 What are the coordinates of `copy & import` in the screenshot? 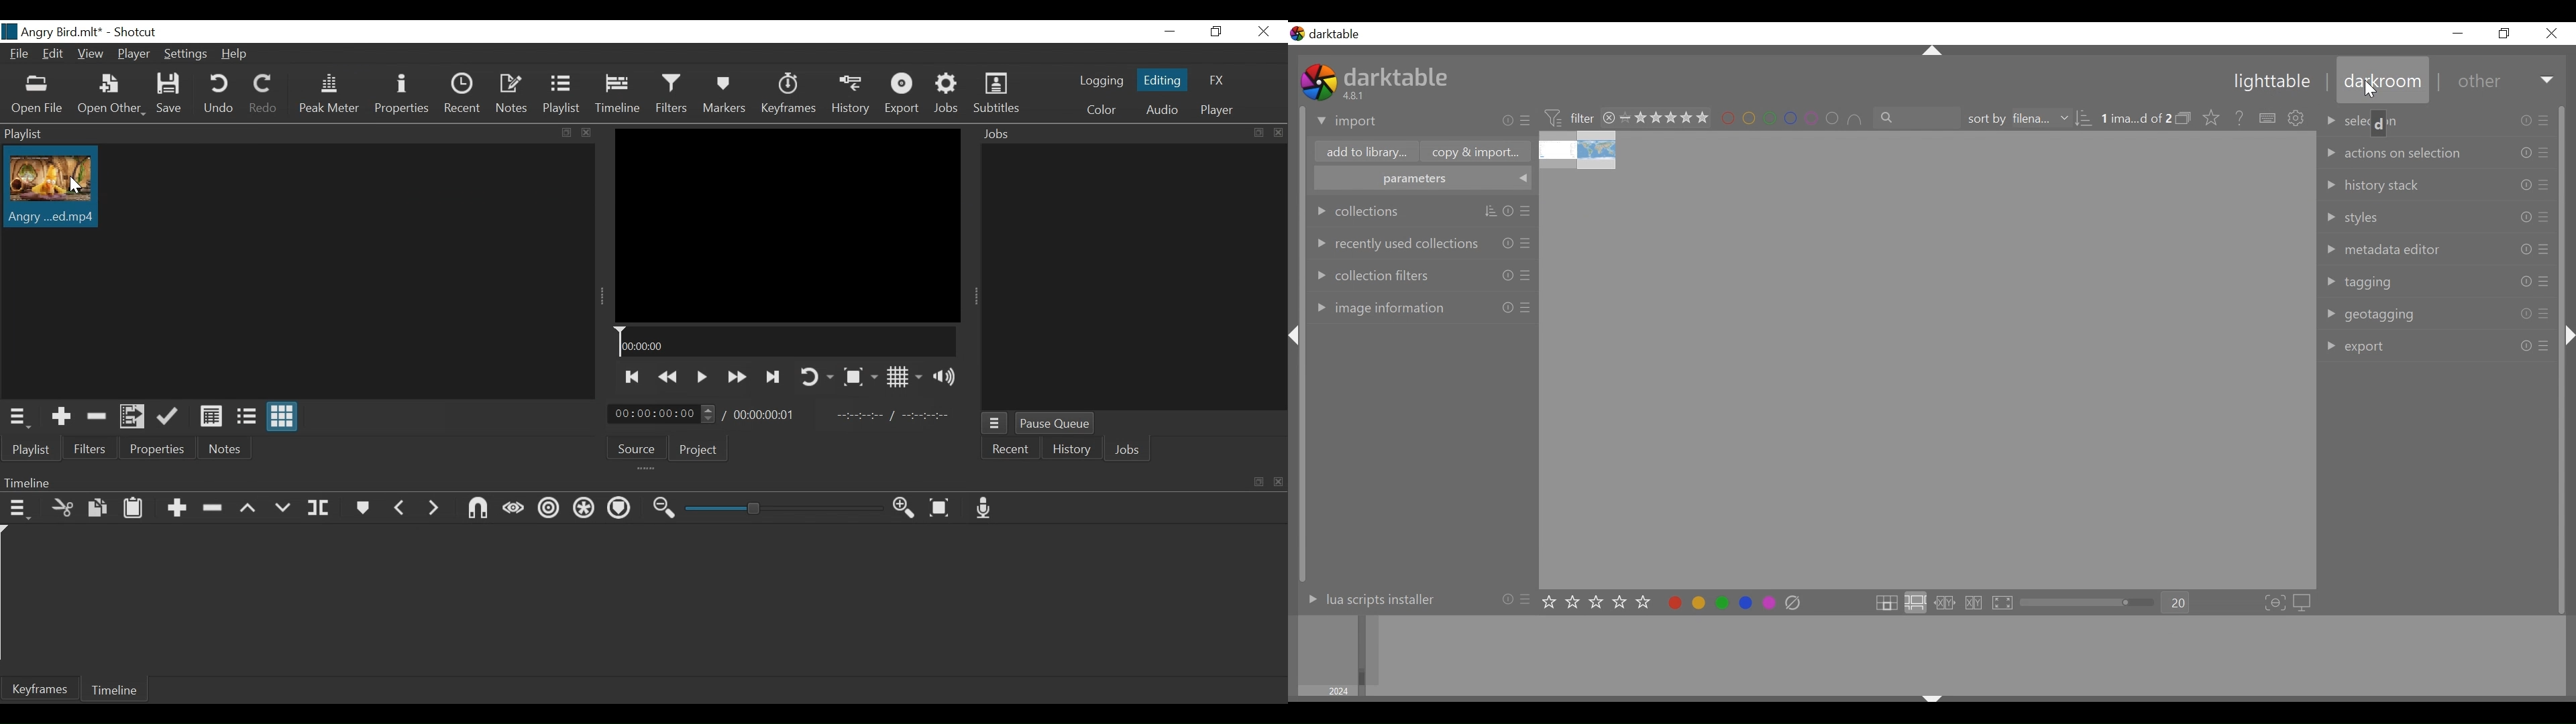 It's located at (1474, 151).